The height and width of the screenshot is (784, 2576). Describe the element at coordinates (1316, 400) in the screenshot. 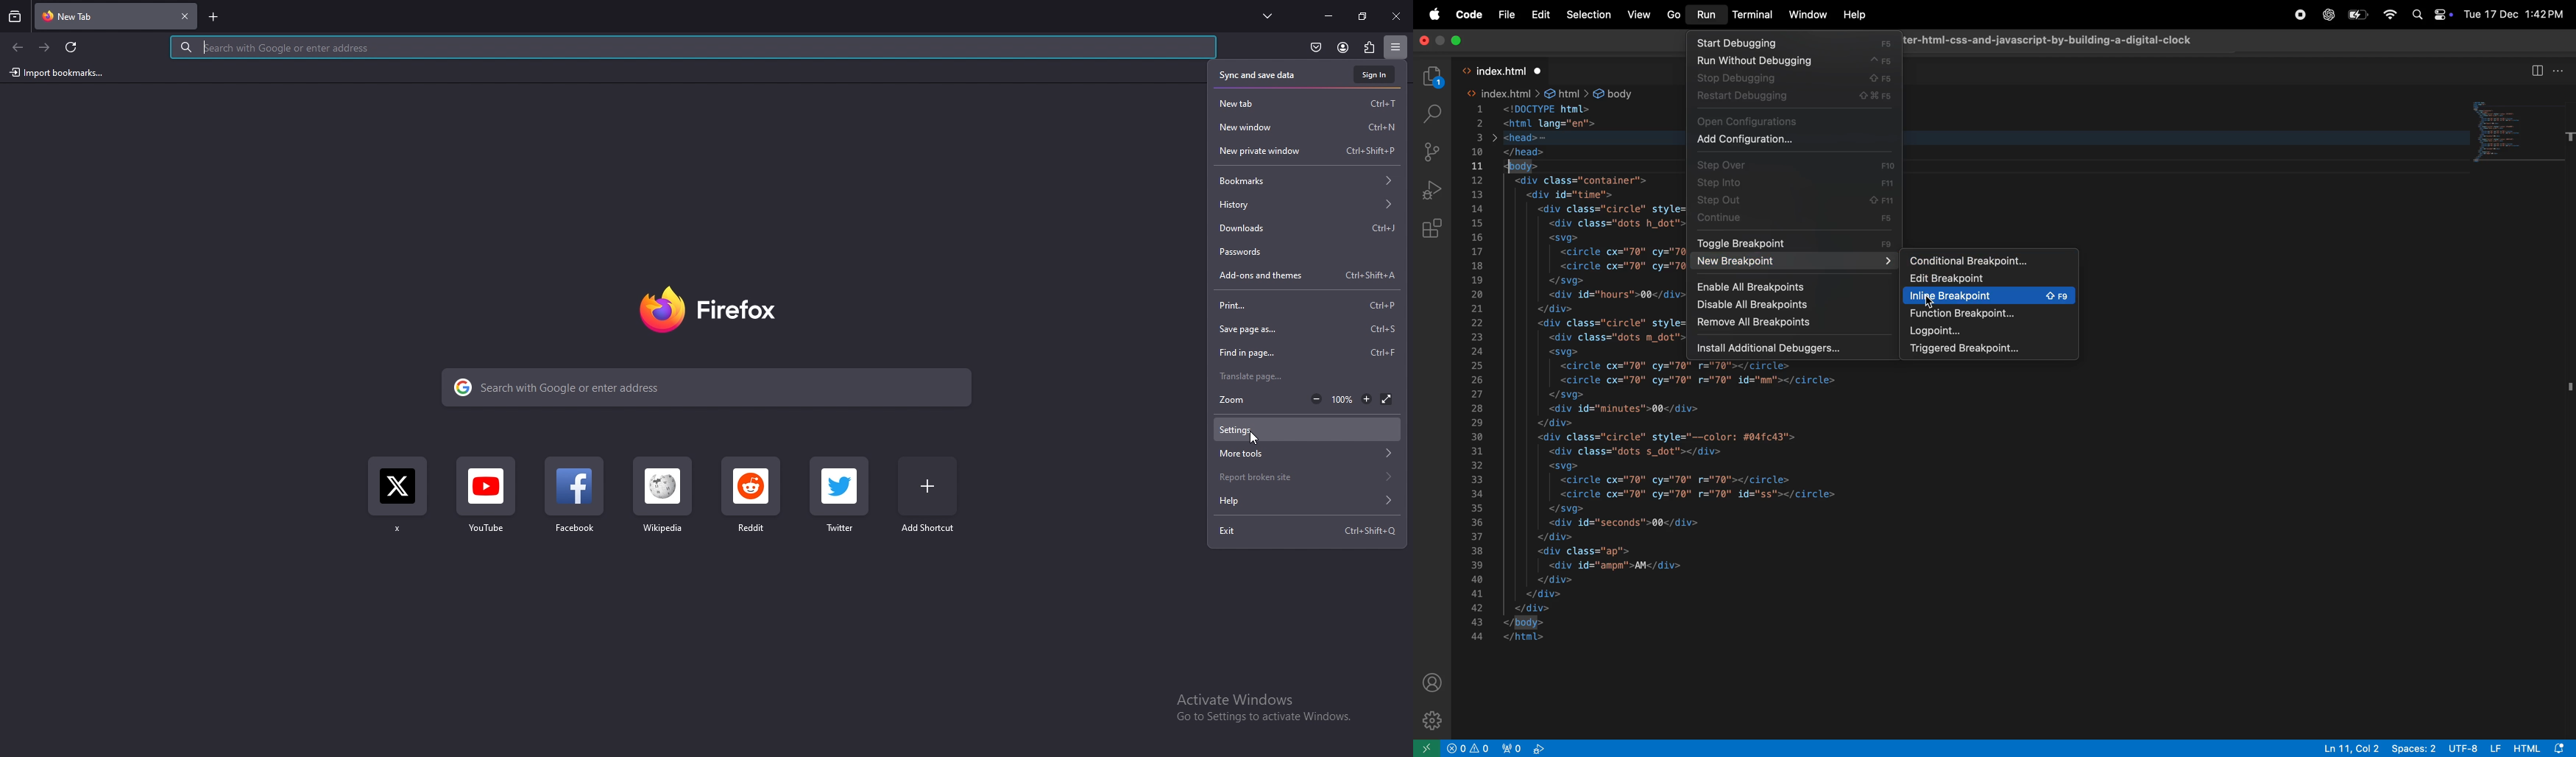

I see `zoom out` at that location.